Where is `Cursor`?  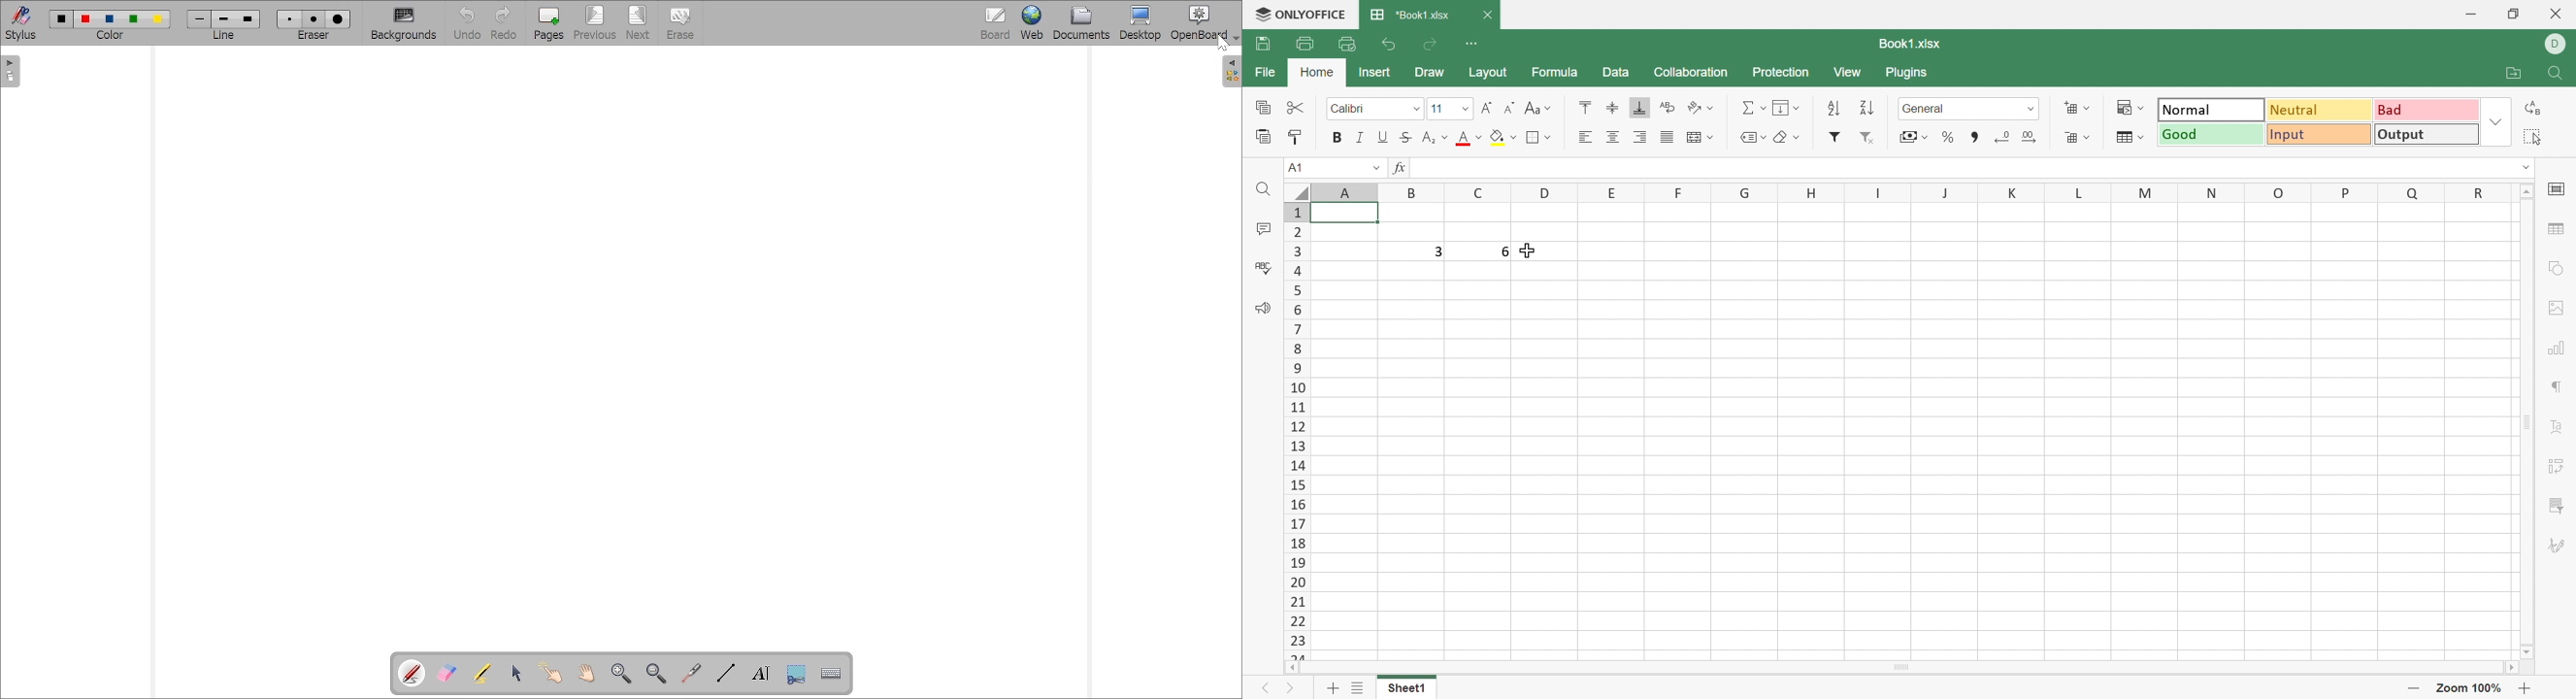
Cursor is located at coordinates (1527, 249).